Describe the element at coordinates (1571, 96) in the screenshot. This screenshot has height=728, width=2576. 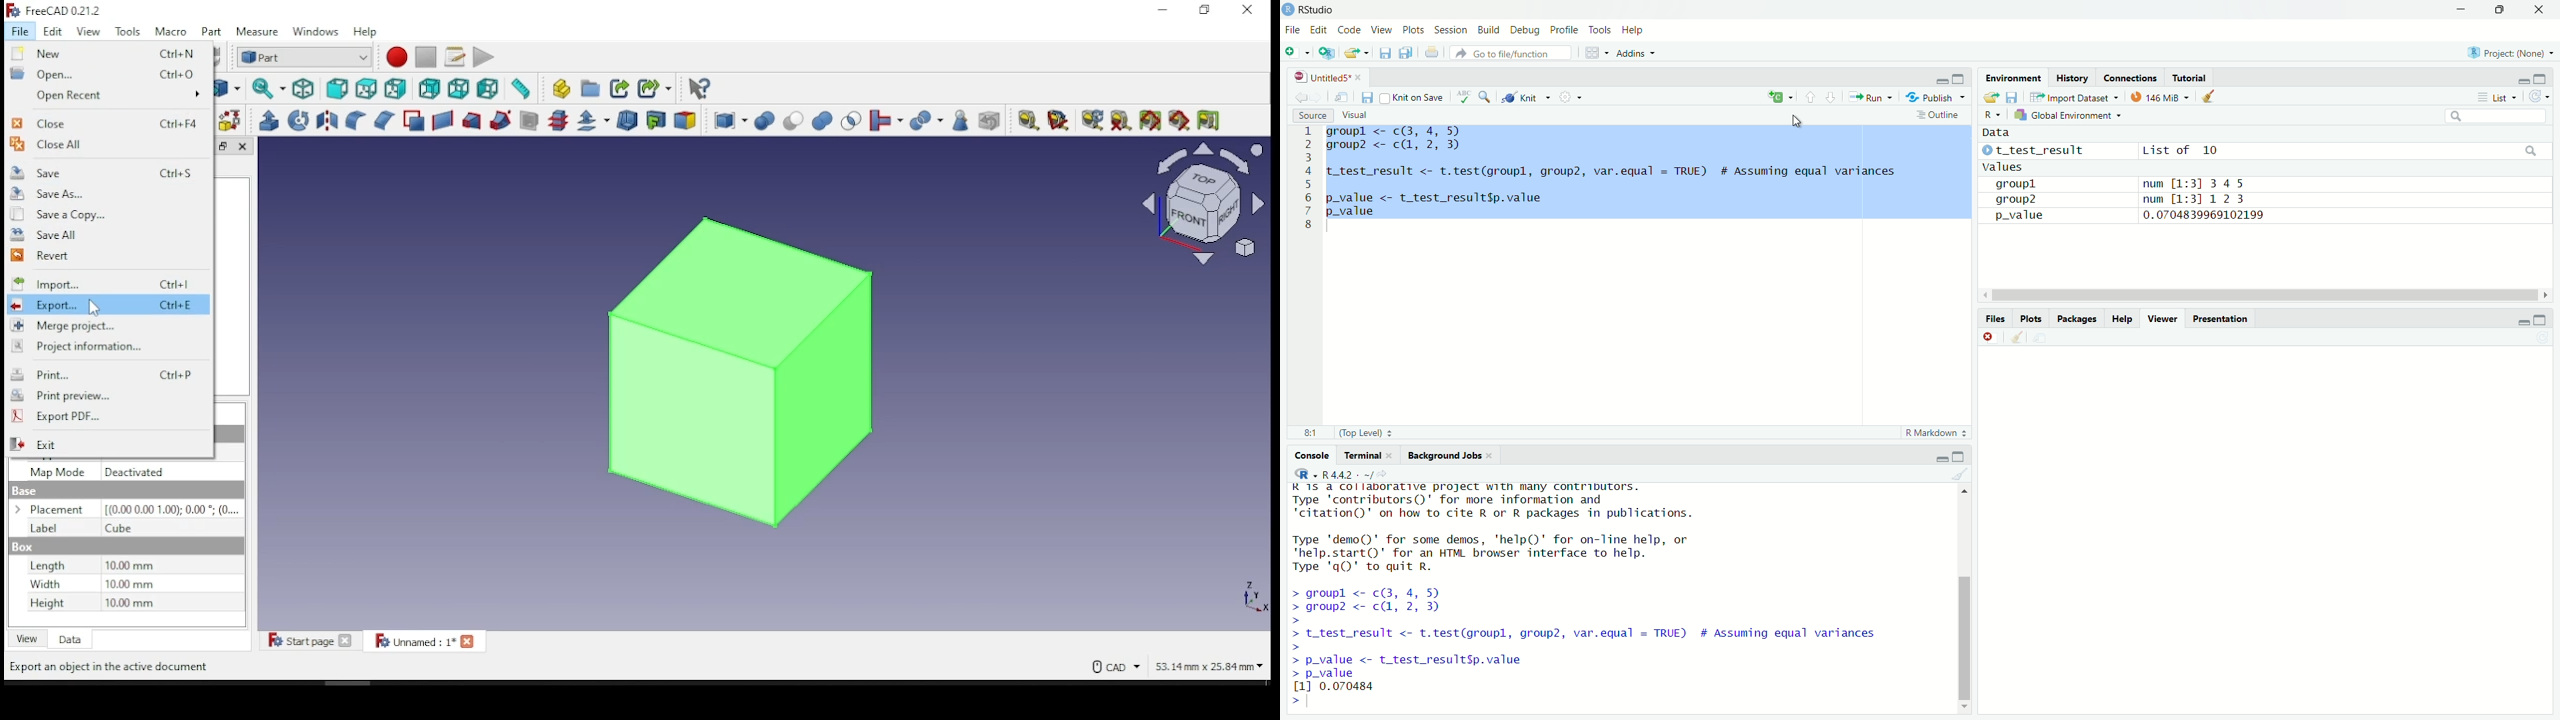
I see `settings` at that location.